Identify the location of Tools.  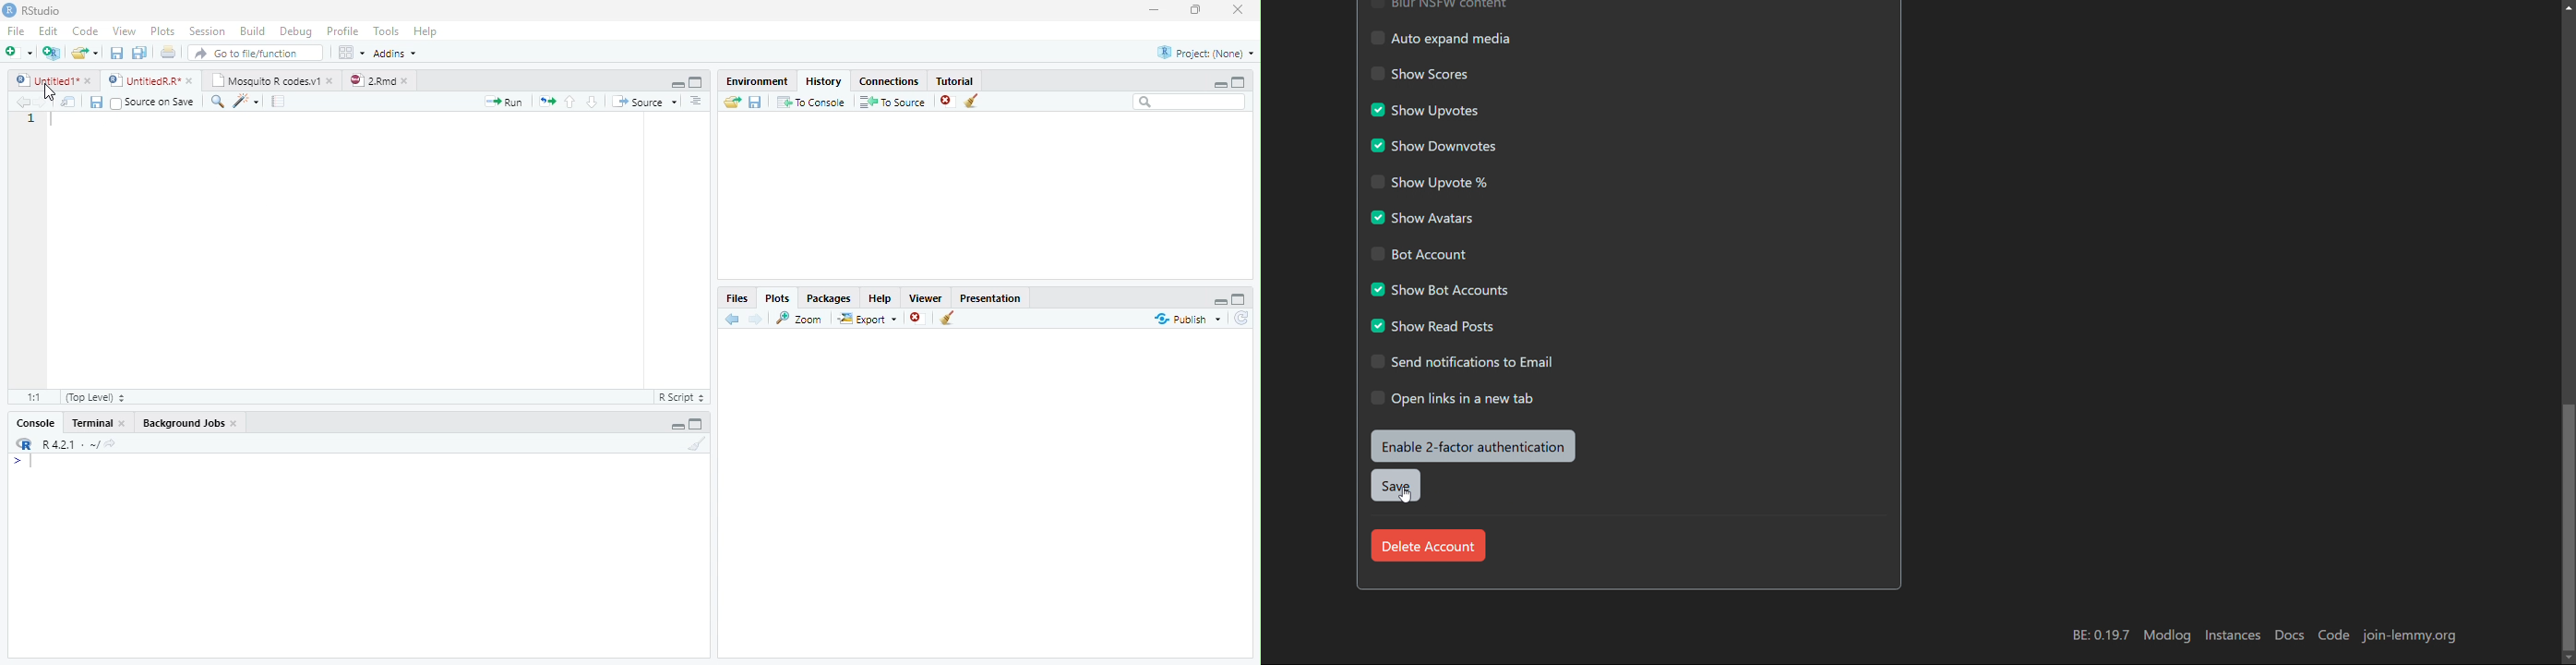
(388, 30).